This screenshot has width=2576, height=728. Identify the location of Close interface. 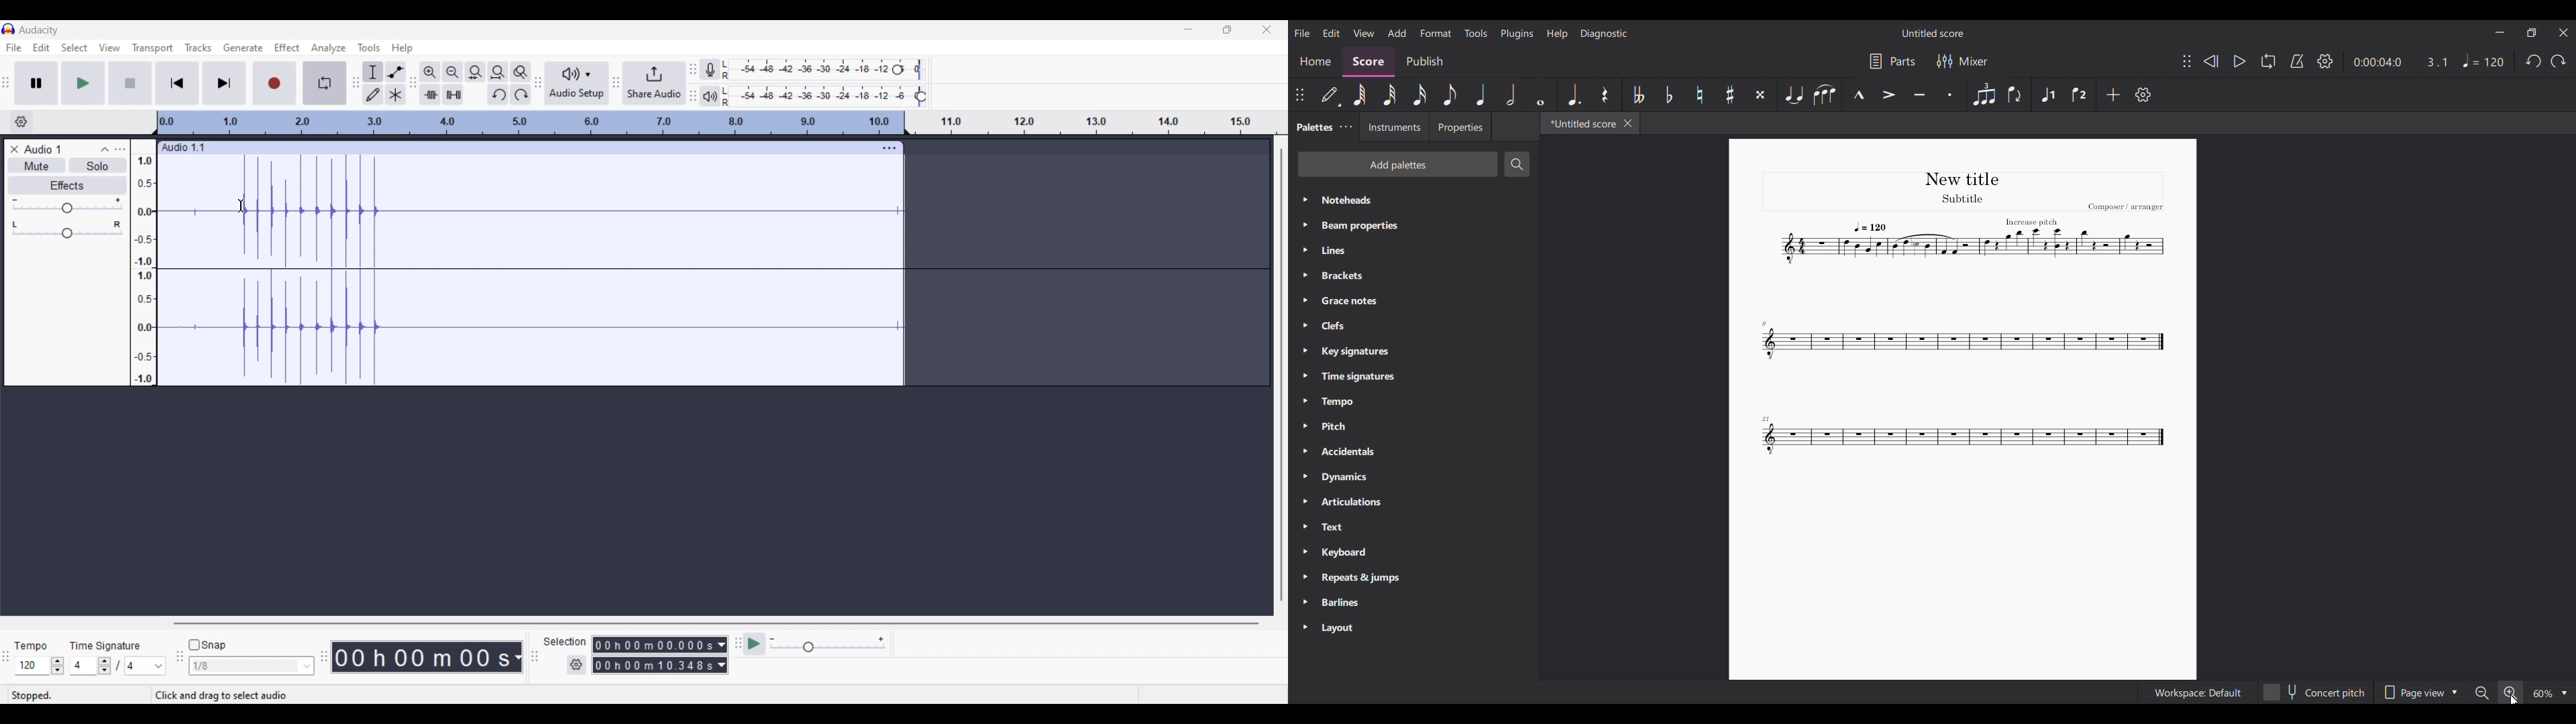
(1267, 29).